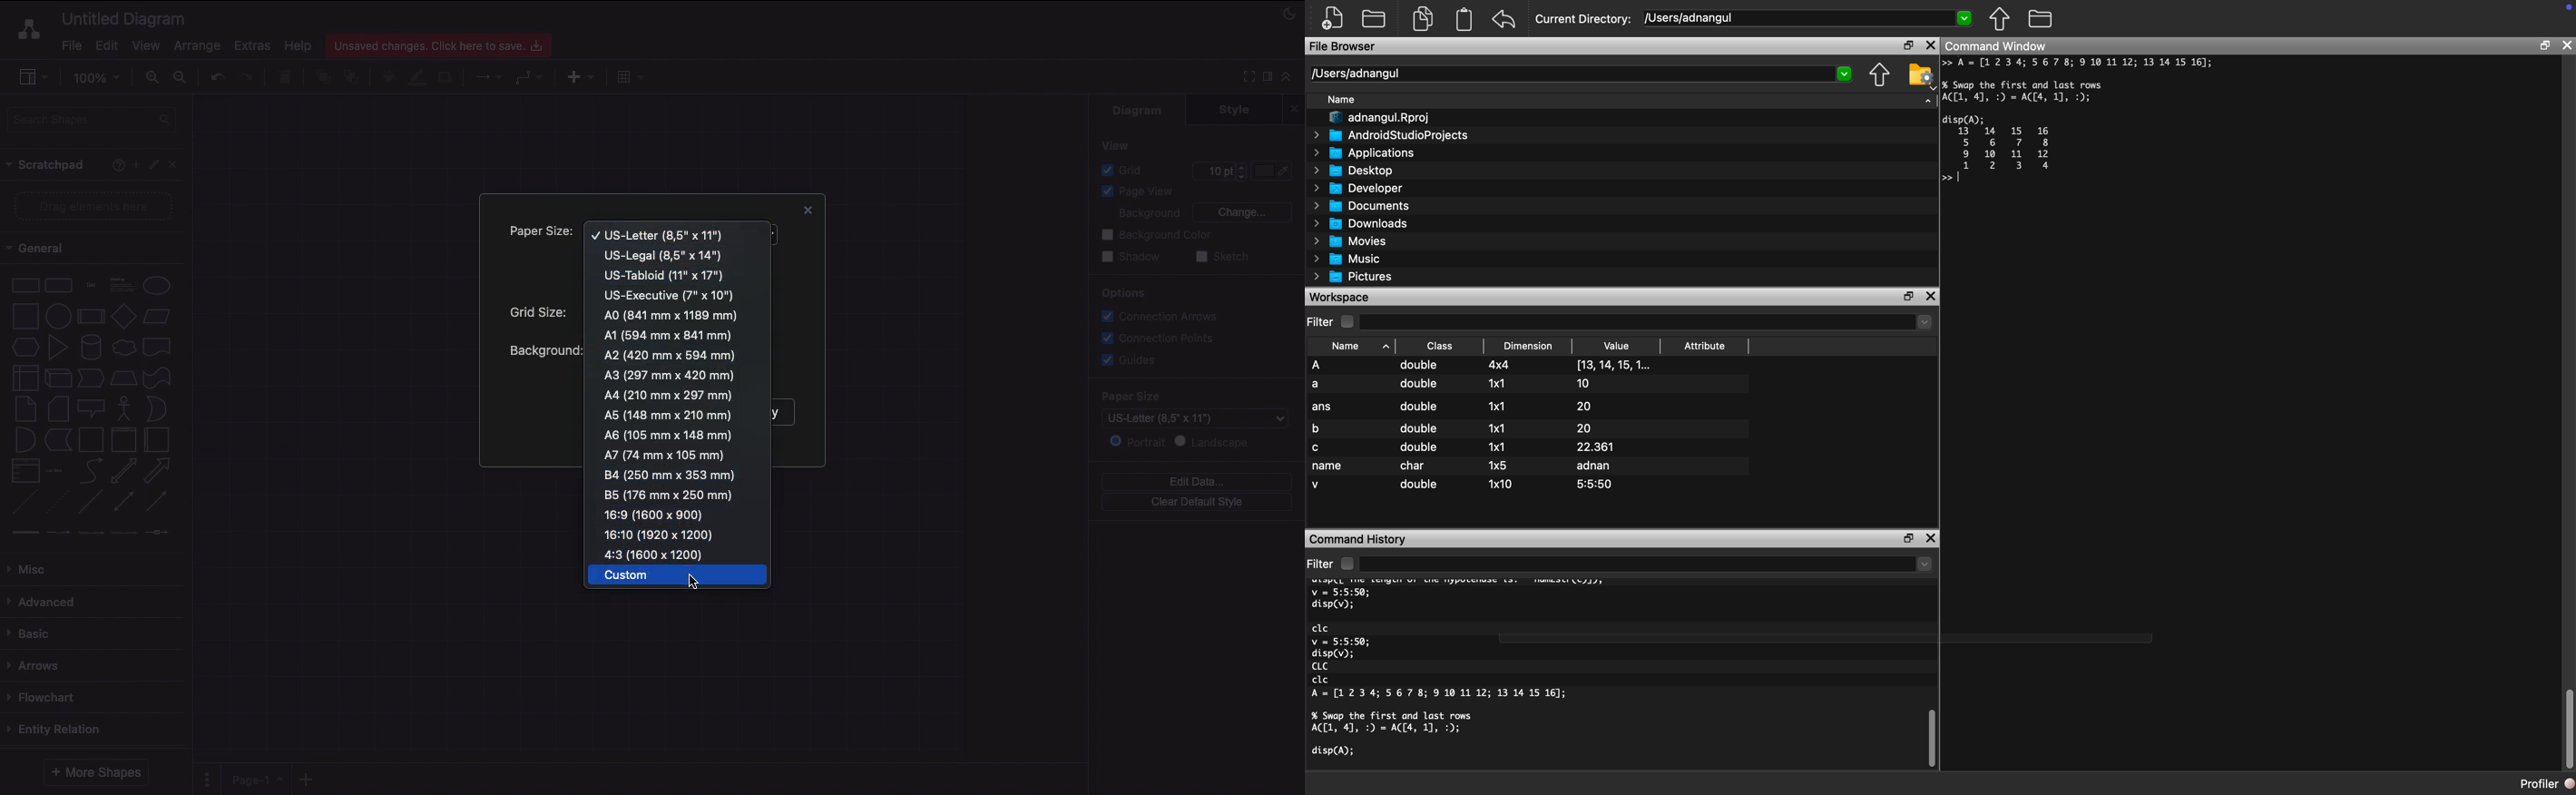 The image size is (2576, 812). What do you see at coordinates (32, 569) in the screenshot?
I see `Misc` at bounding box center [32, 569].